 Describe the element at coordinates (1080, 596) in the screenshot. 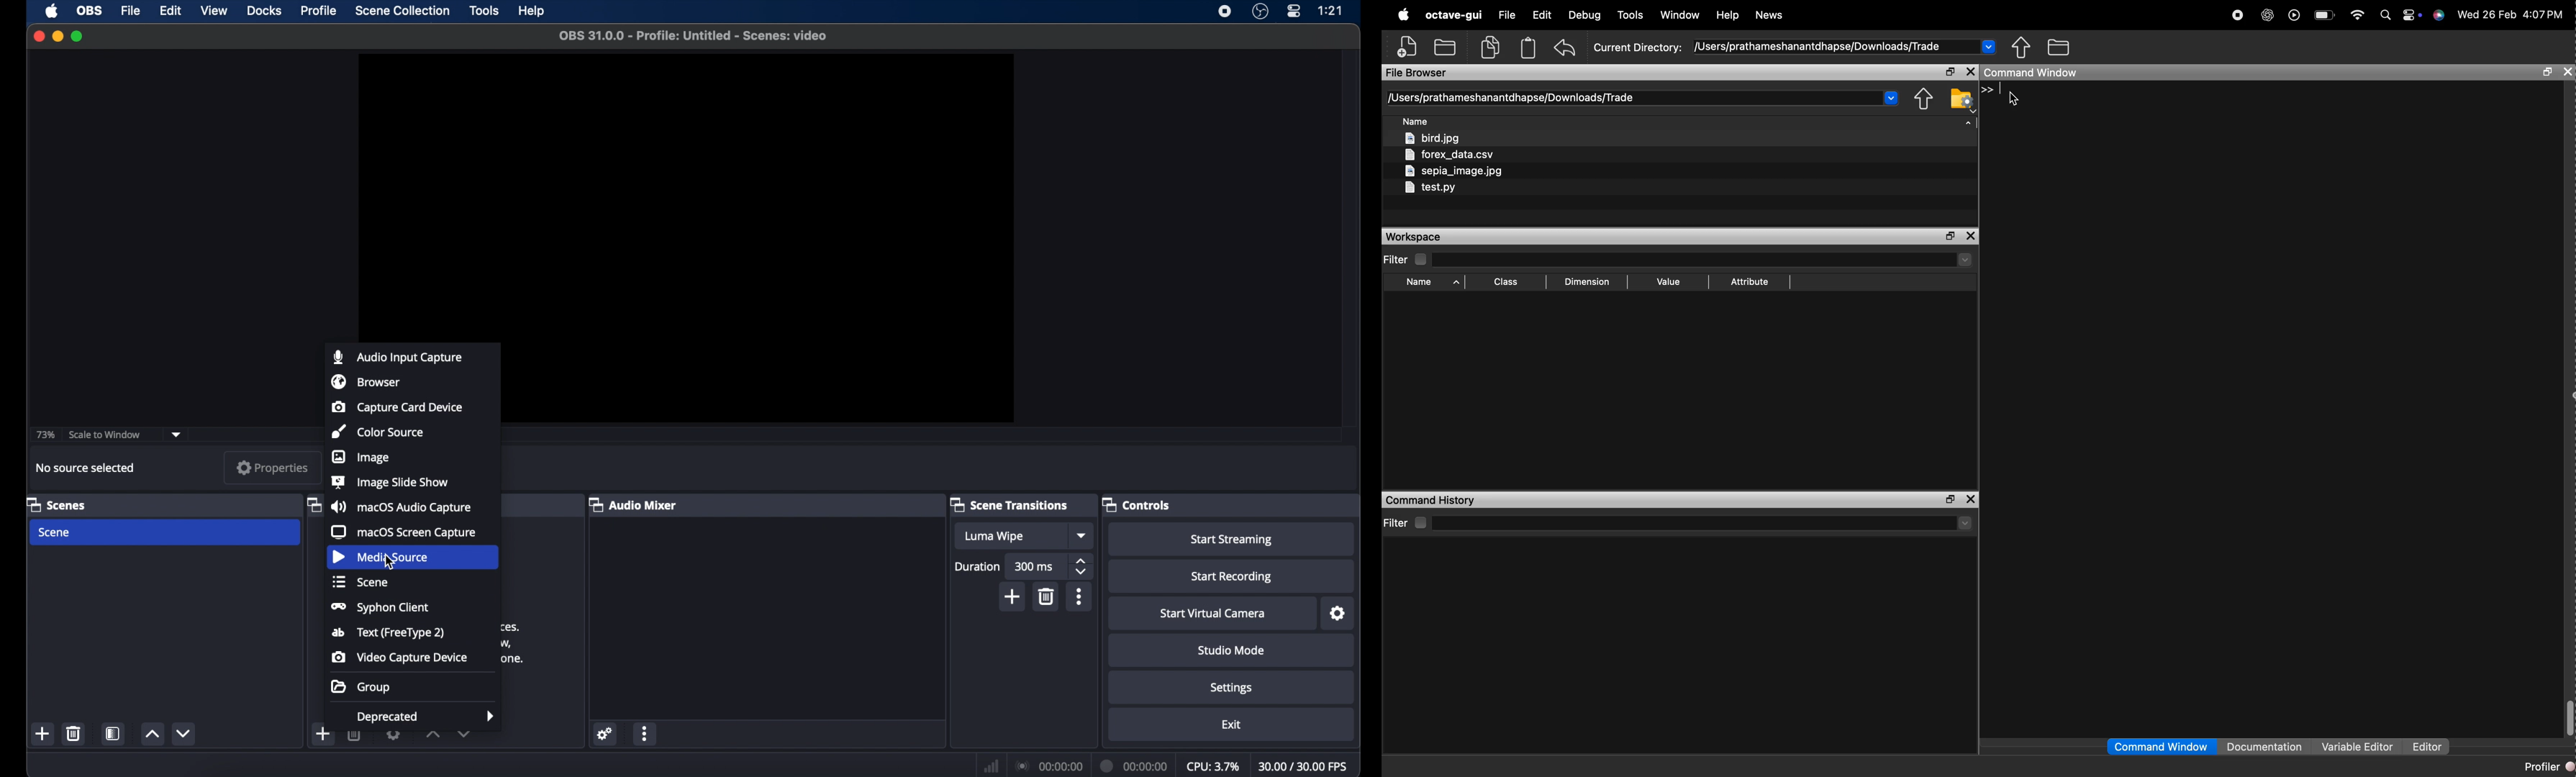

I see `more options` at that location.